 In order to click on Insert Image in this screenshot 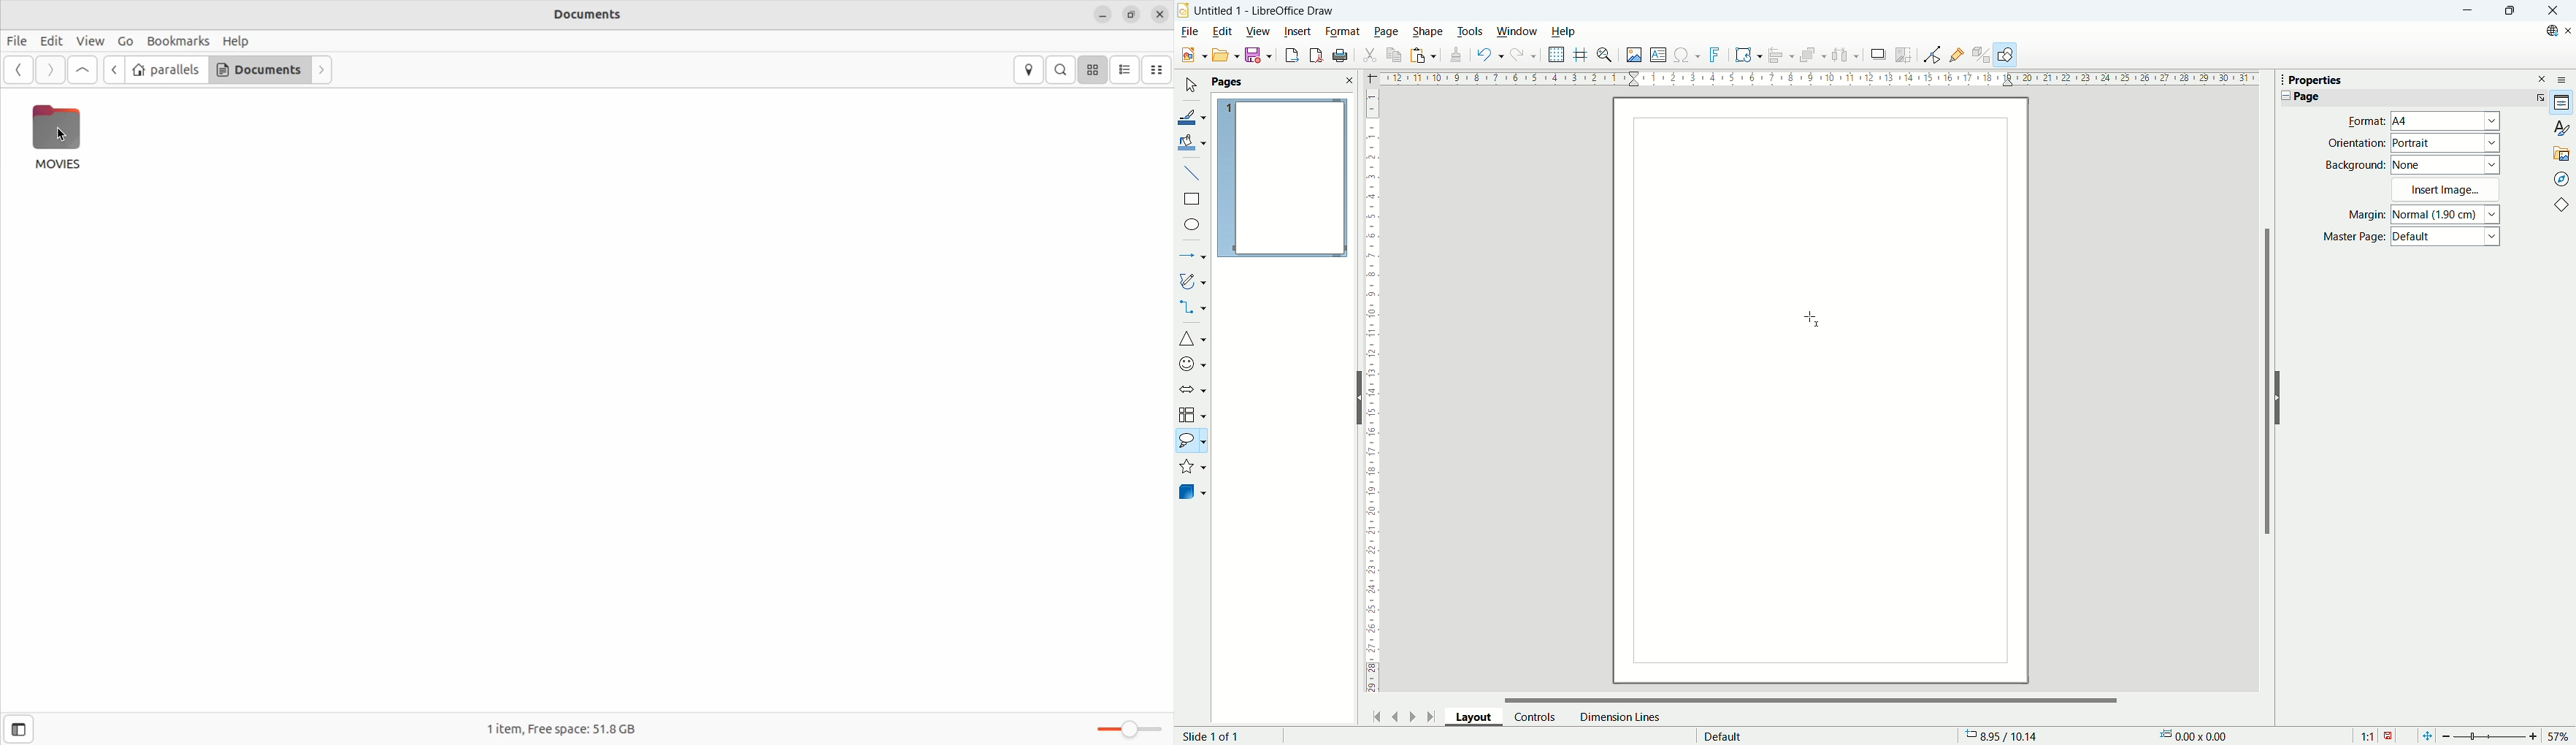, I will do `click(2447, 189)`.